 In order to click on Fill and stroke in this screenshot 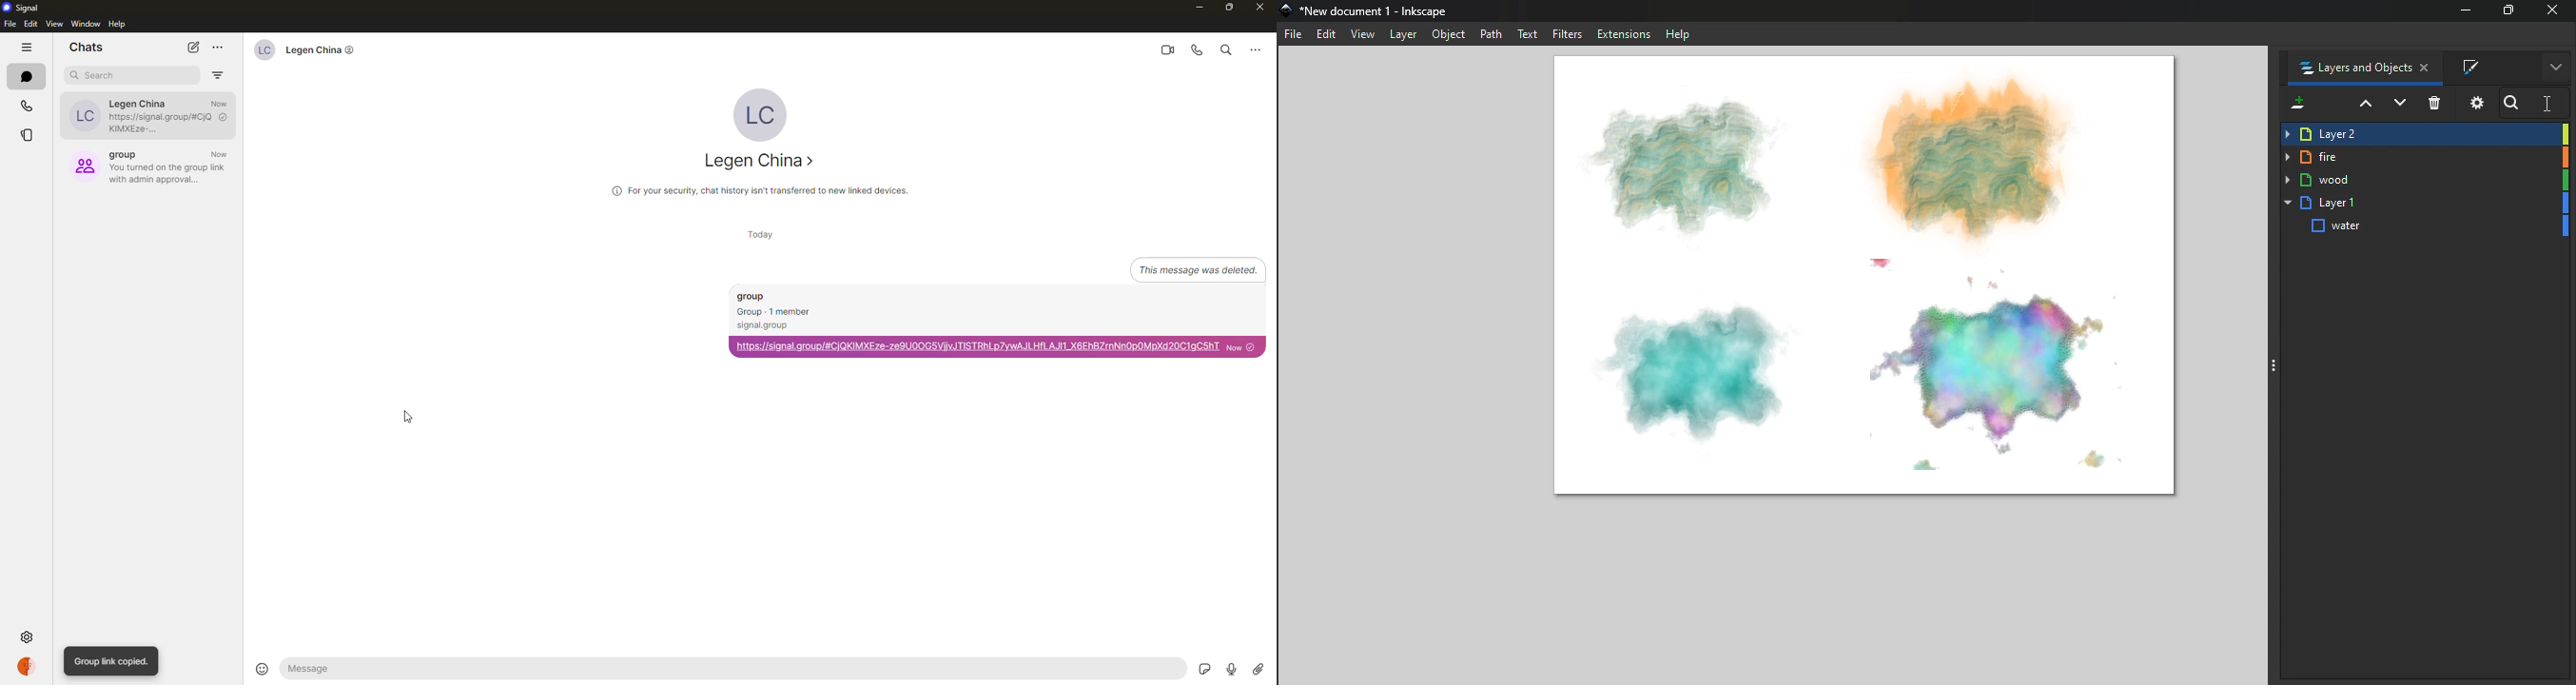, I will do `click(2478, 68)`.